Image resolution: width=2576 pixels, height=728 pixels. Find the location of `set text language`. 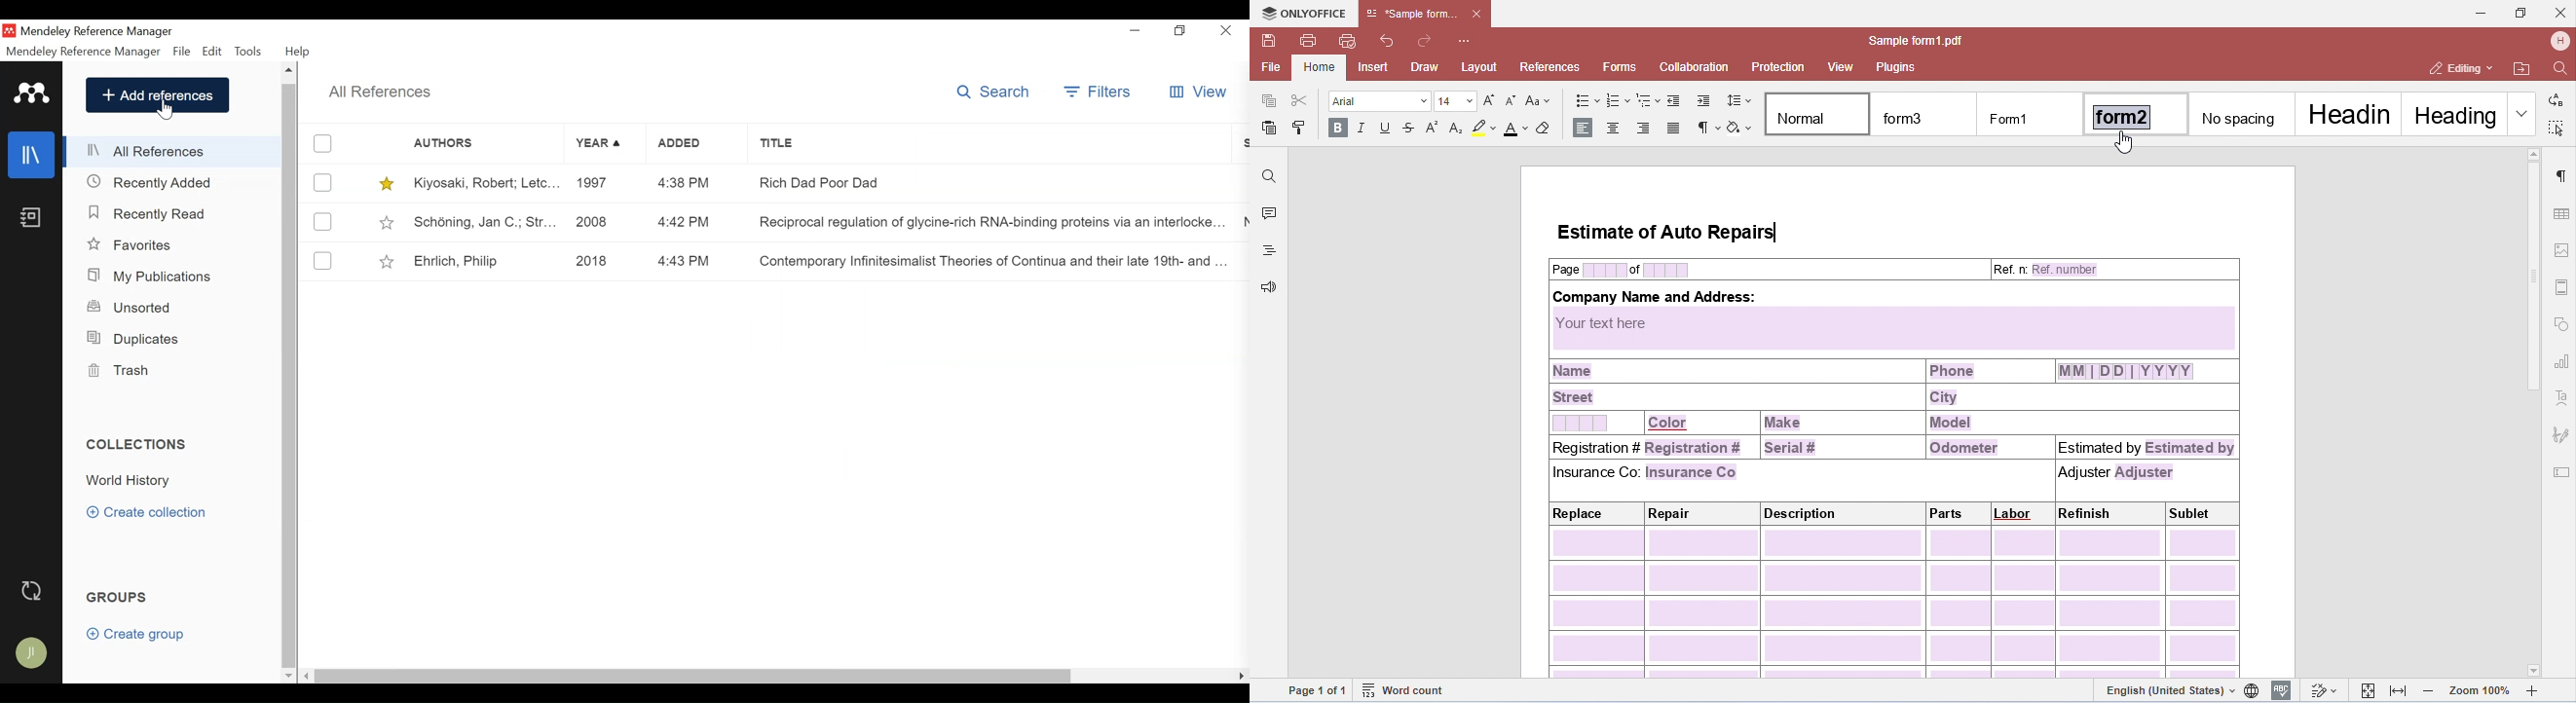

set text language is located at coordinates (2169, 690).